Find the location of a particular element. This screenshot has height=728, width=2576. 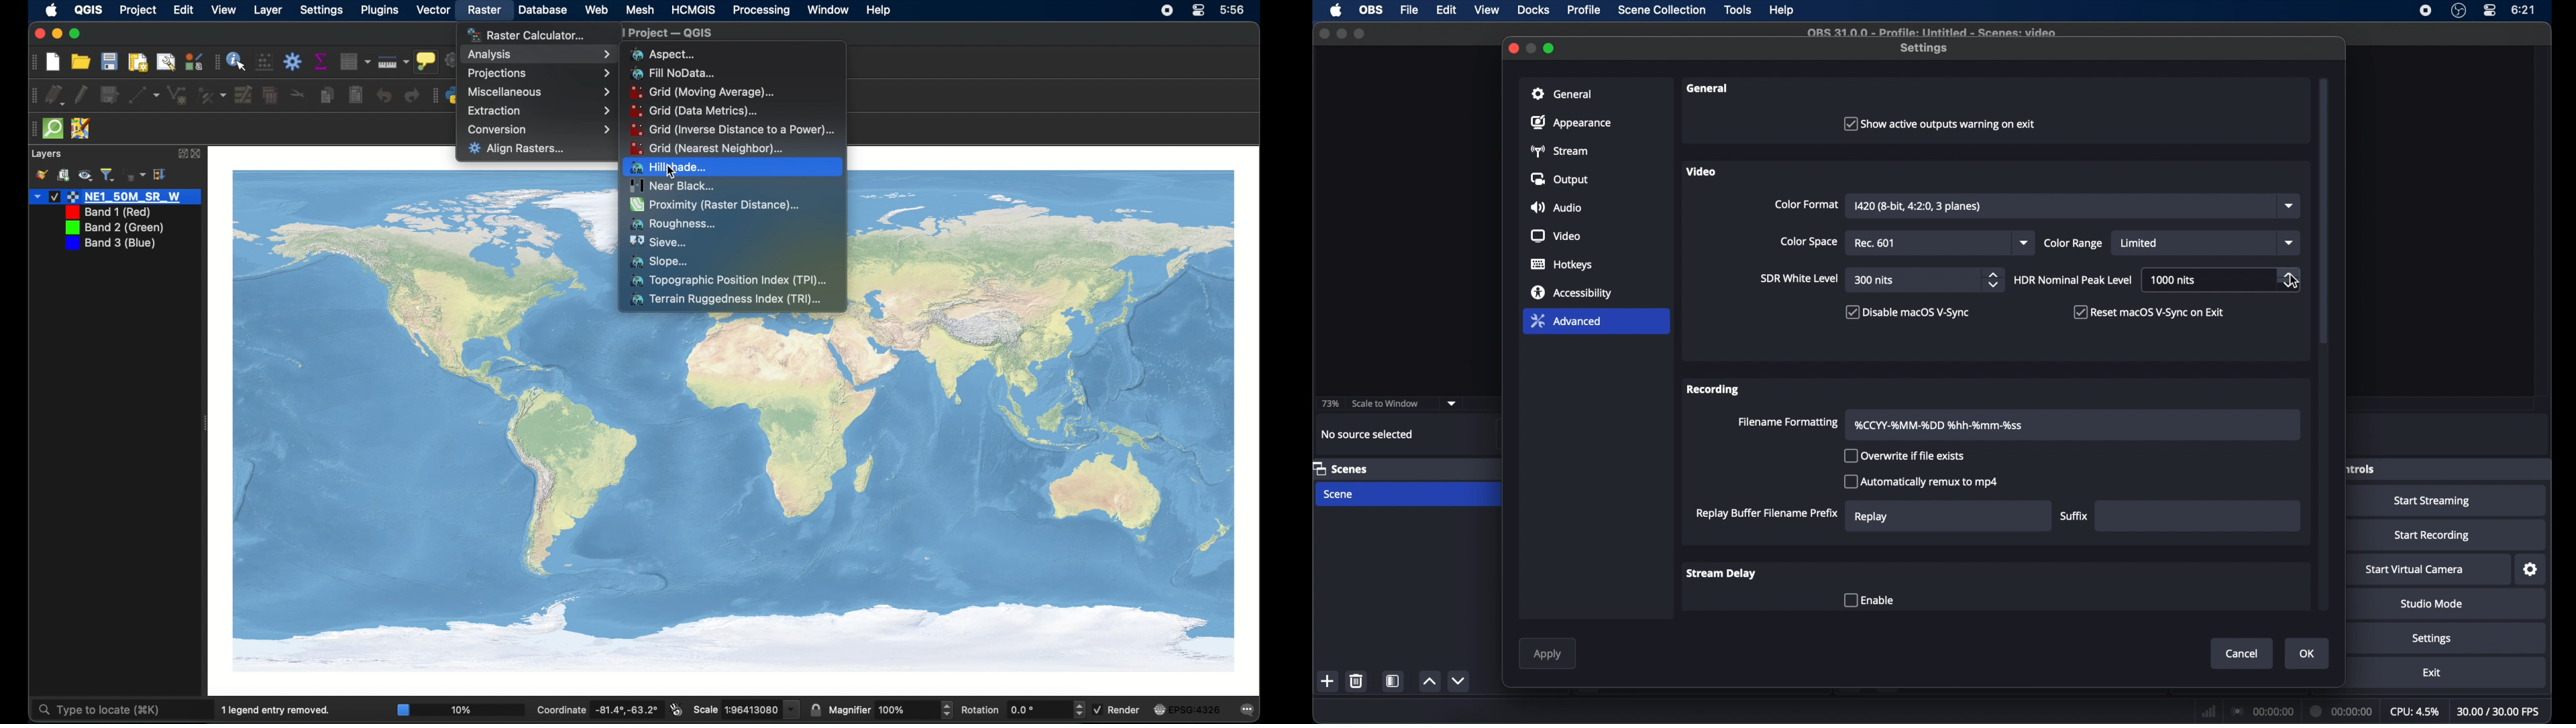

edit is located at coordinates (1448, 11).